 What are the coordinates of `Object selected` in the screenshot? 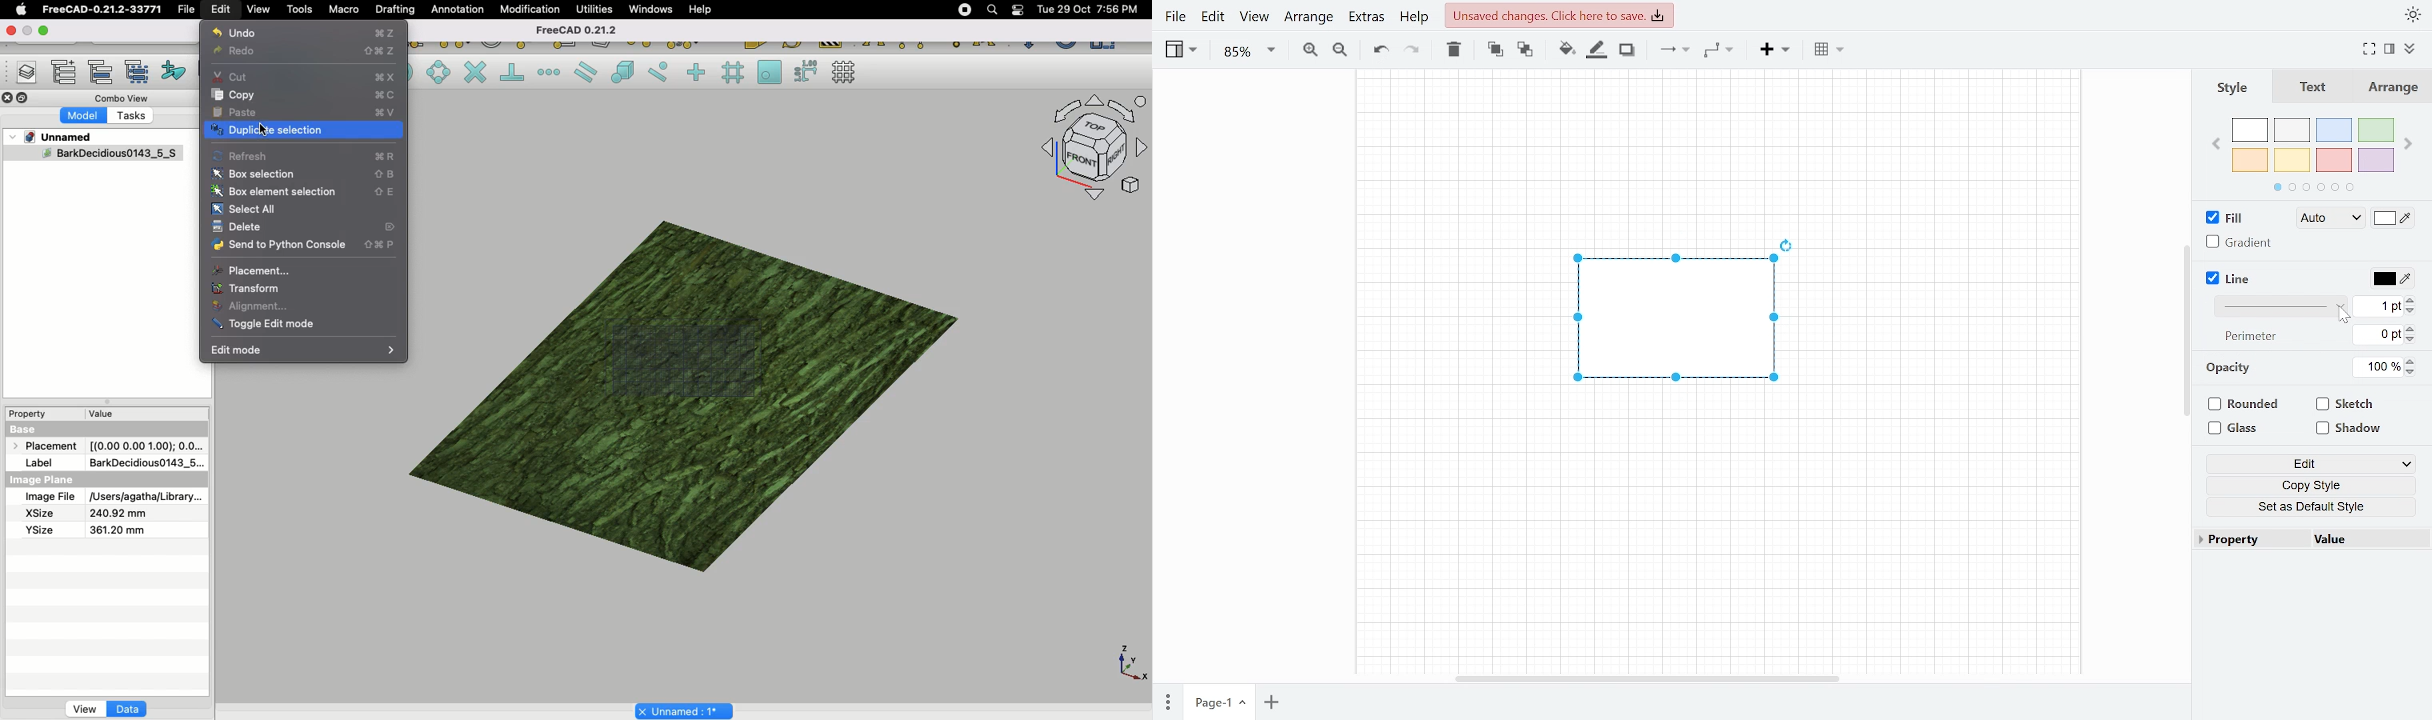 It's located at (91, 156).